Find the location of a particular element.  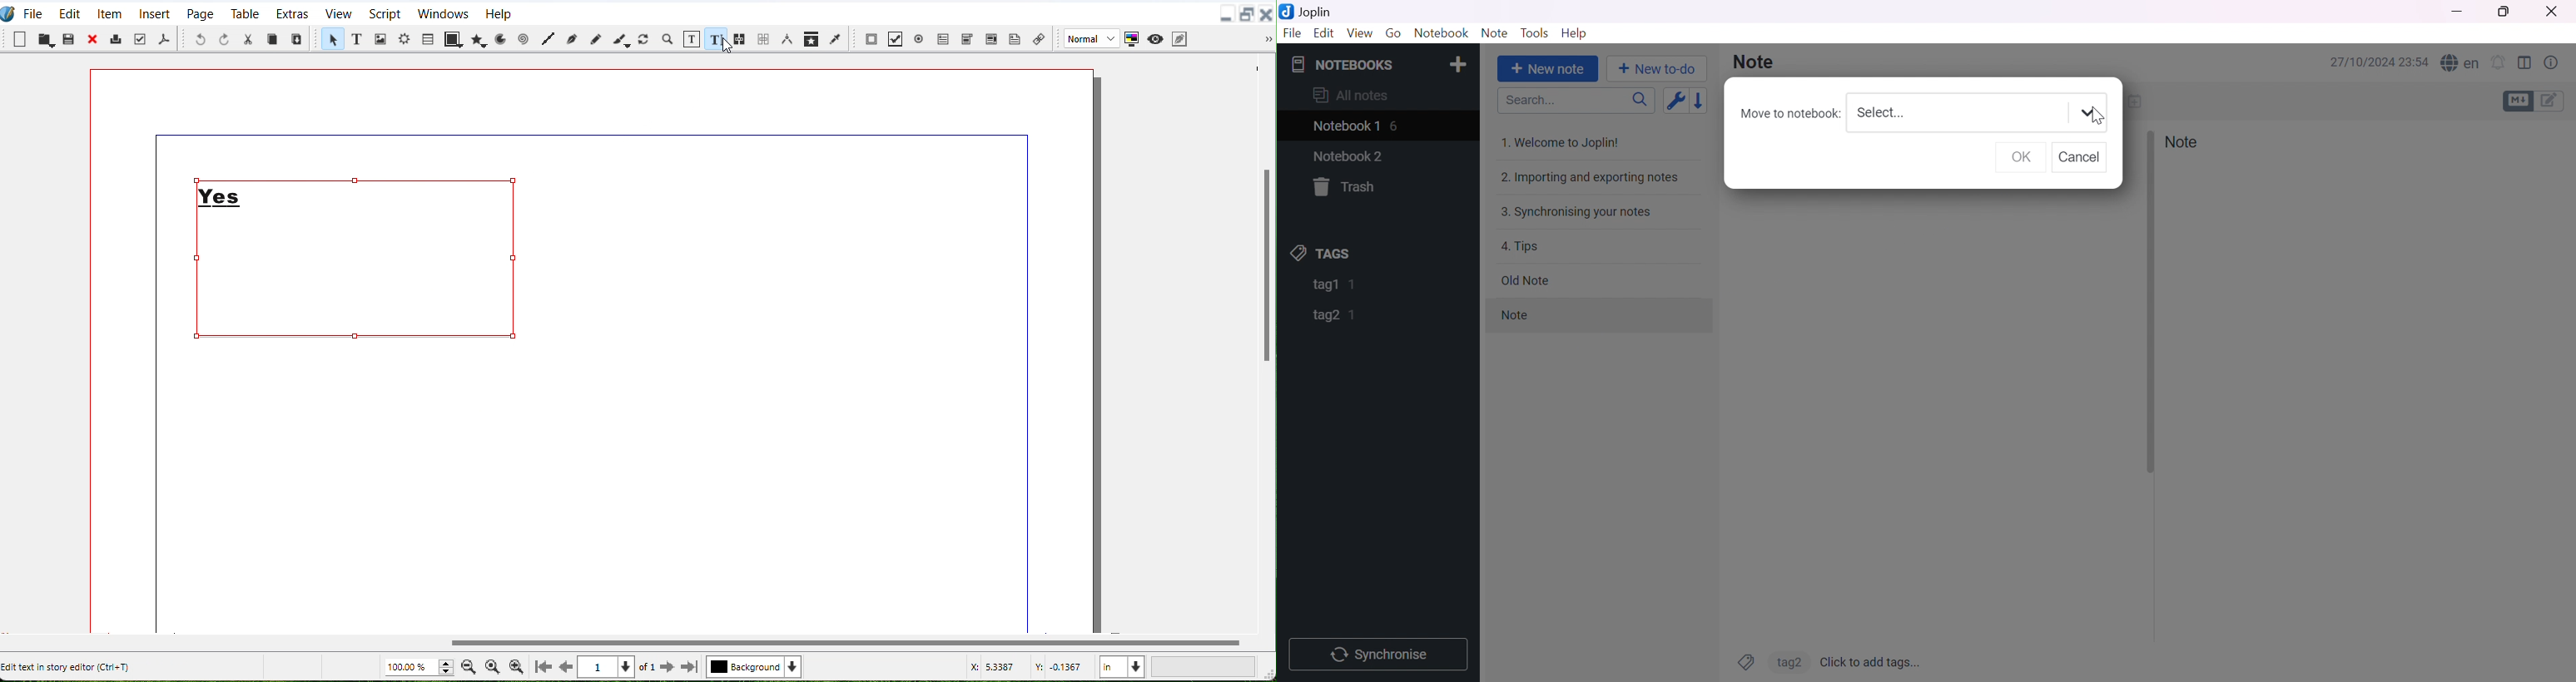

Select... is located at coordinates (1881, 113).